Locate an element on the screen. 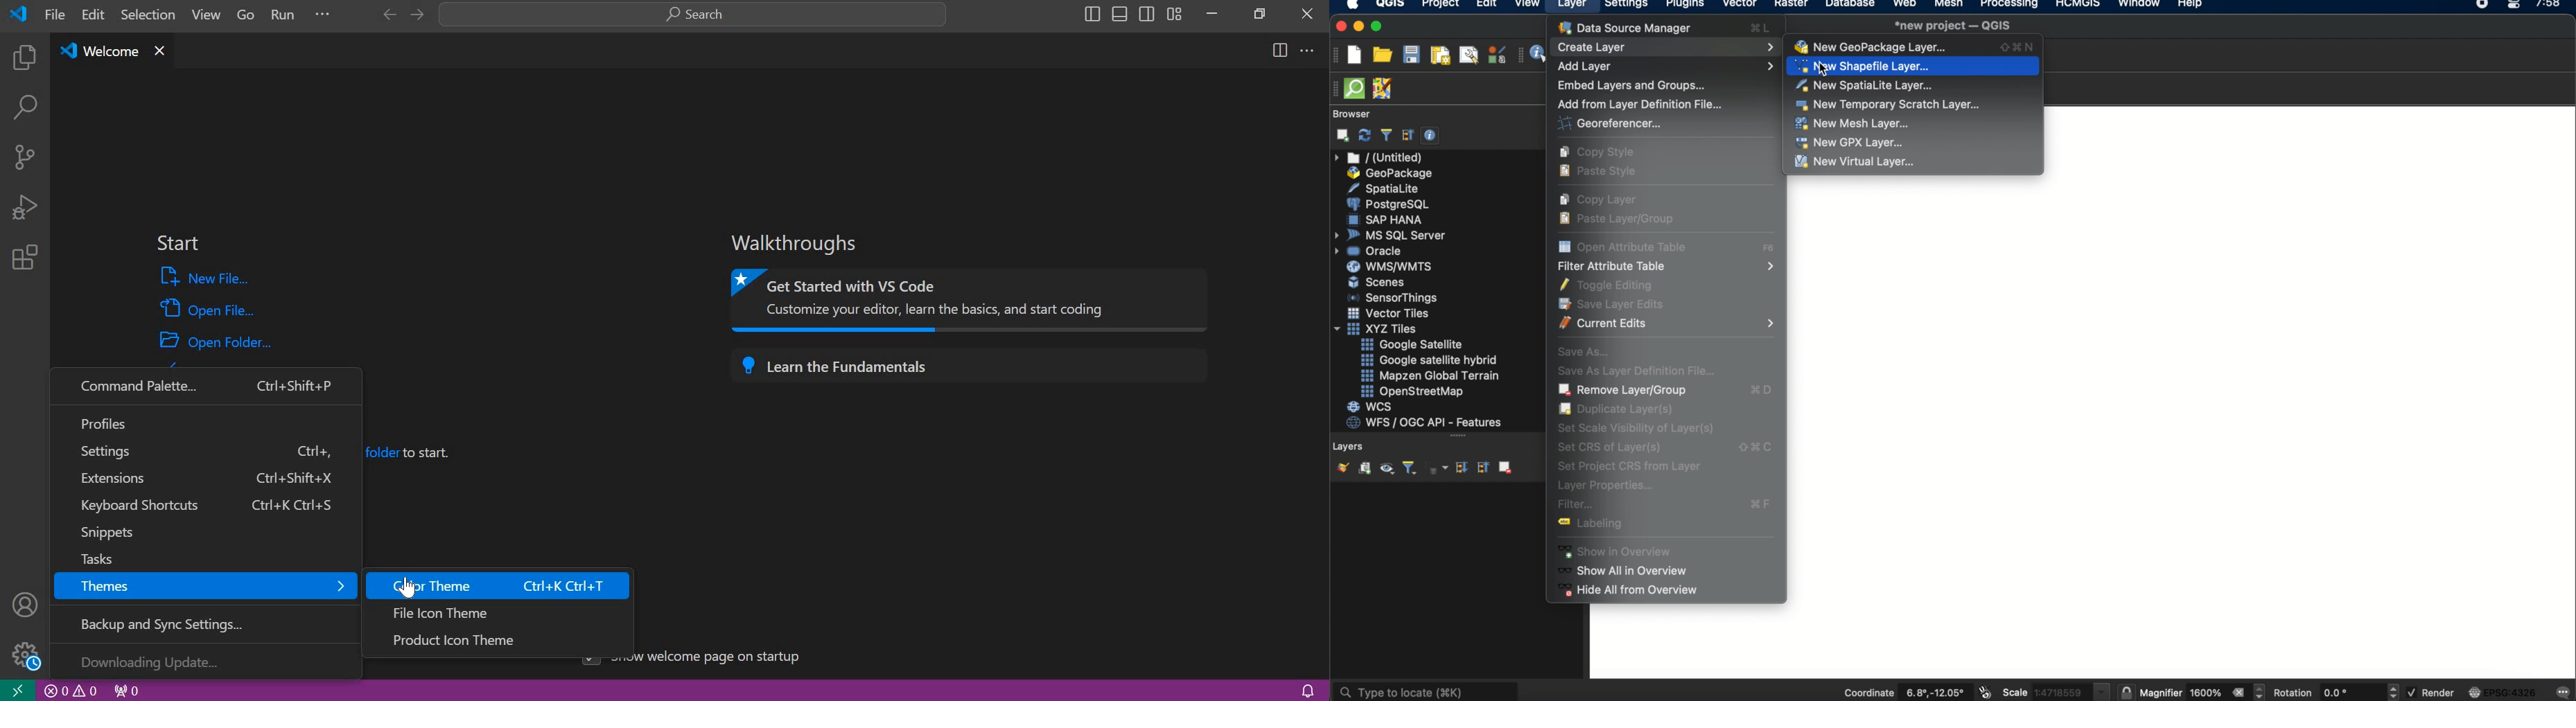  welcome is located at coordinates (98, 52).